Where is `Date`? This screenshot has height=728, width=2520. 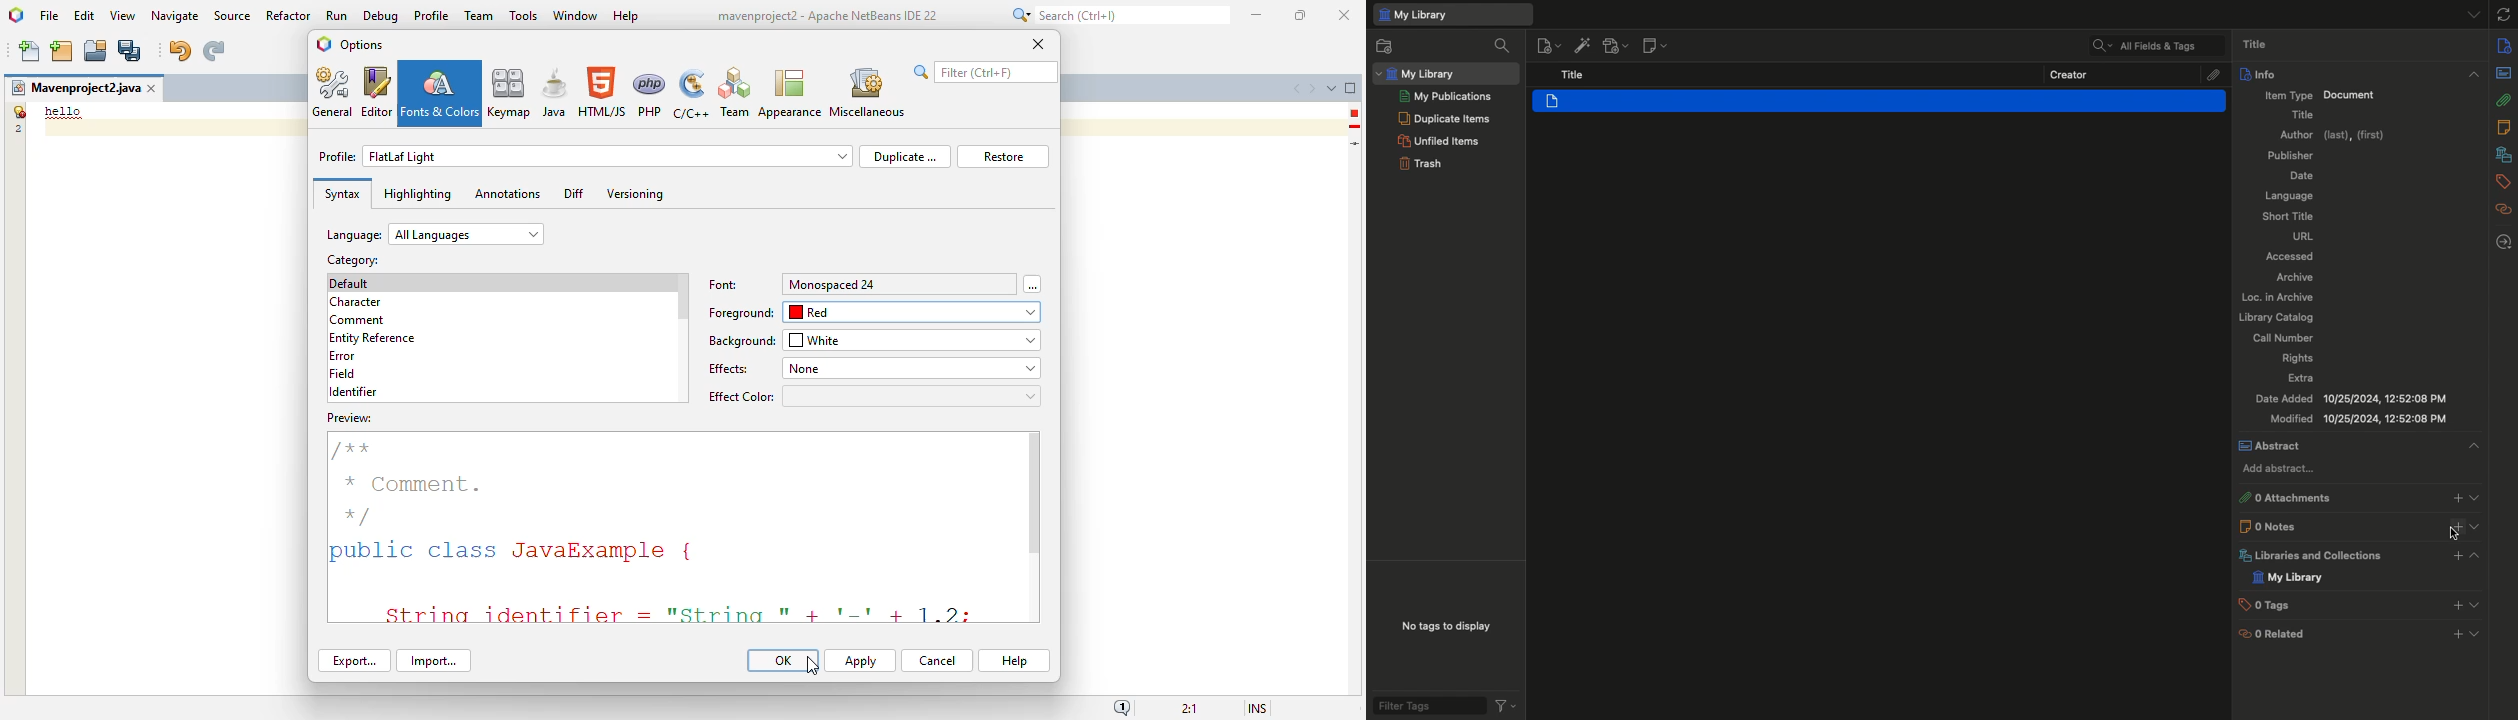 Date is located at coordinates (2304, 174).